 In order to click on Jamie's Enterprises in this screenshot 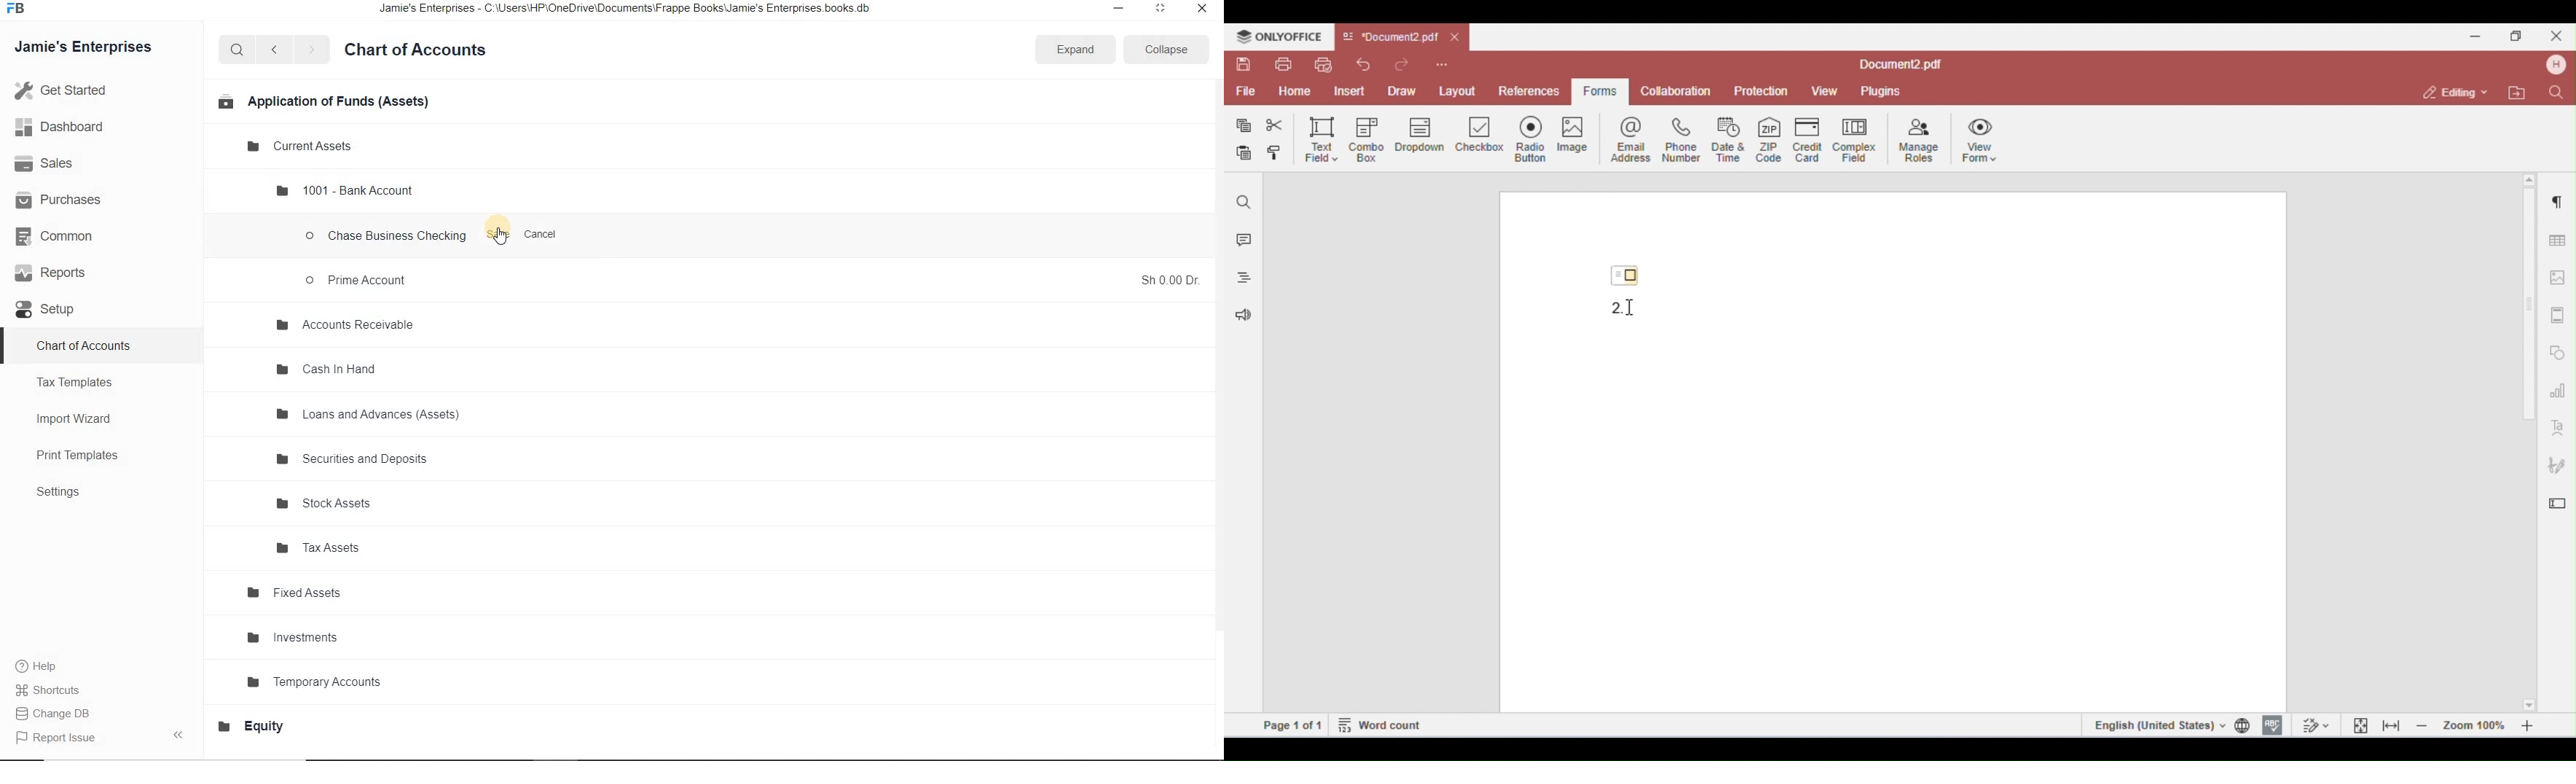, I will do `click(89, 48)`.